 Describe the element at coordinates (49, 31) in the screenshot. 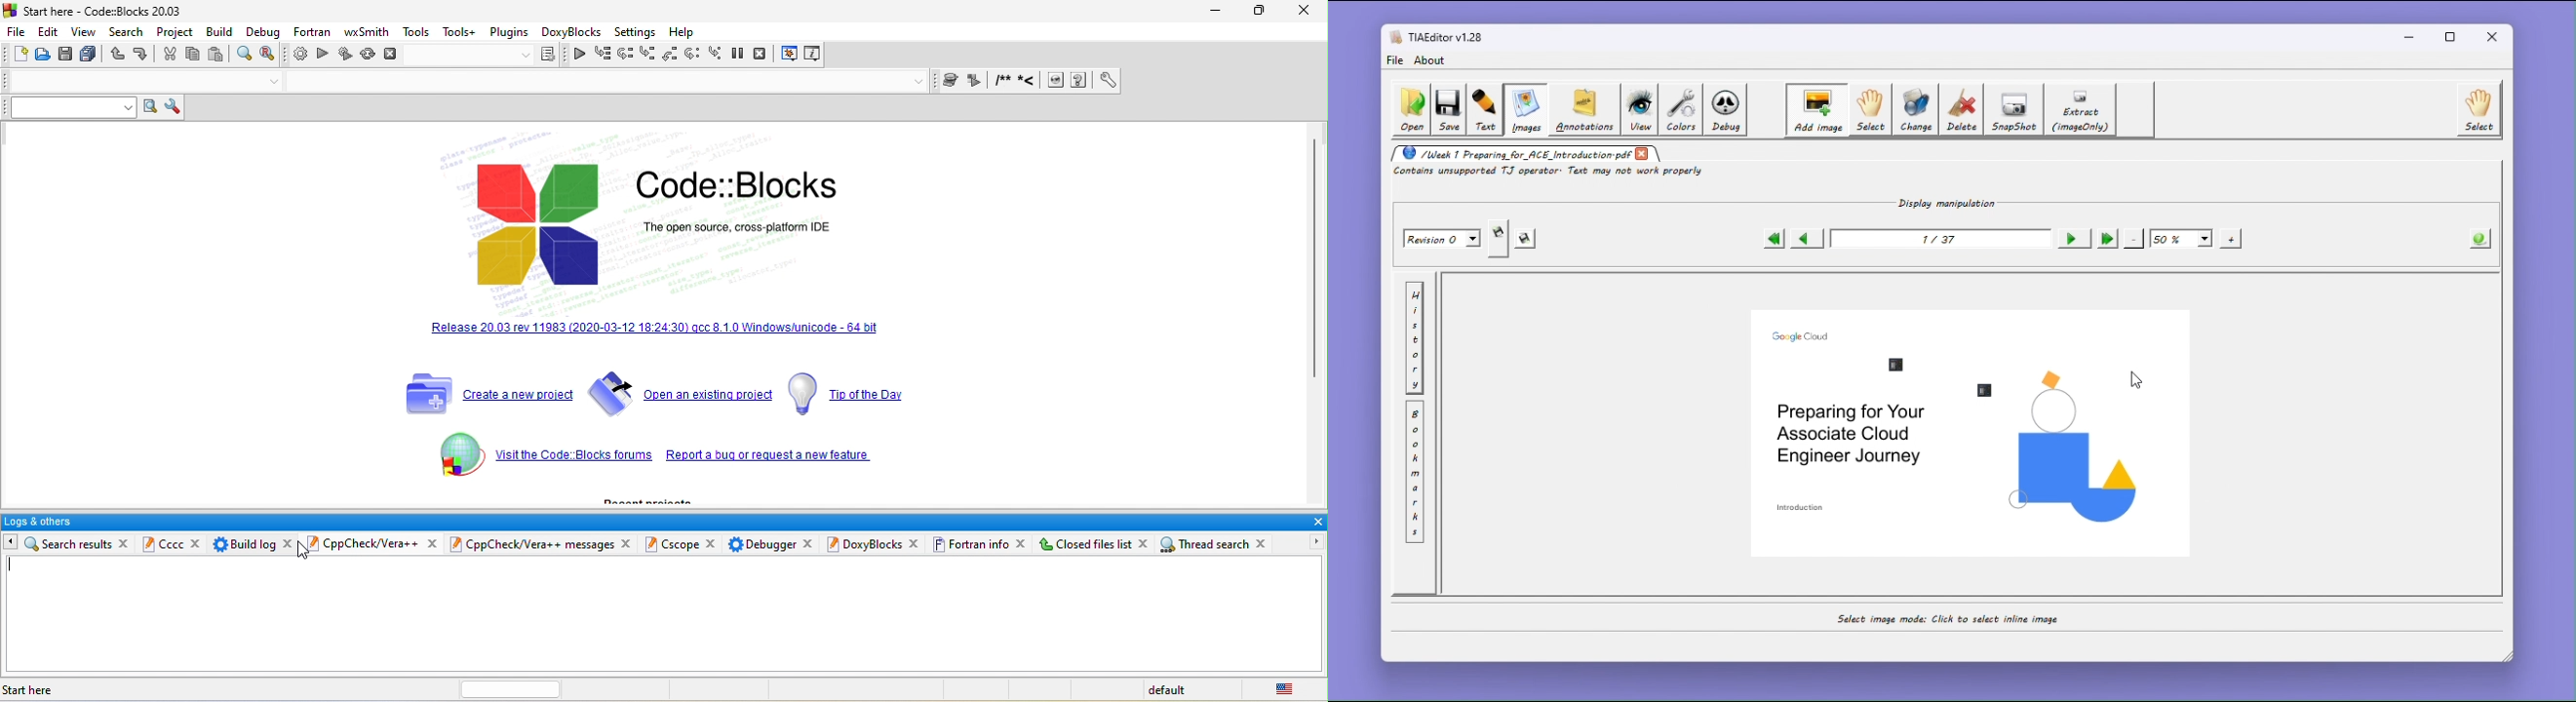

I see `edit` at that location.